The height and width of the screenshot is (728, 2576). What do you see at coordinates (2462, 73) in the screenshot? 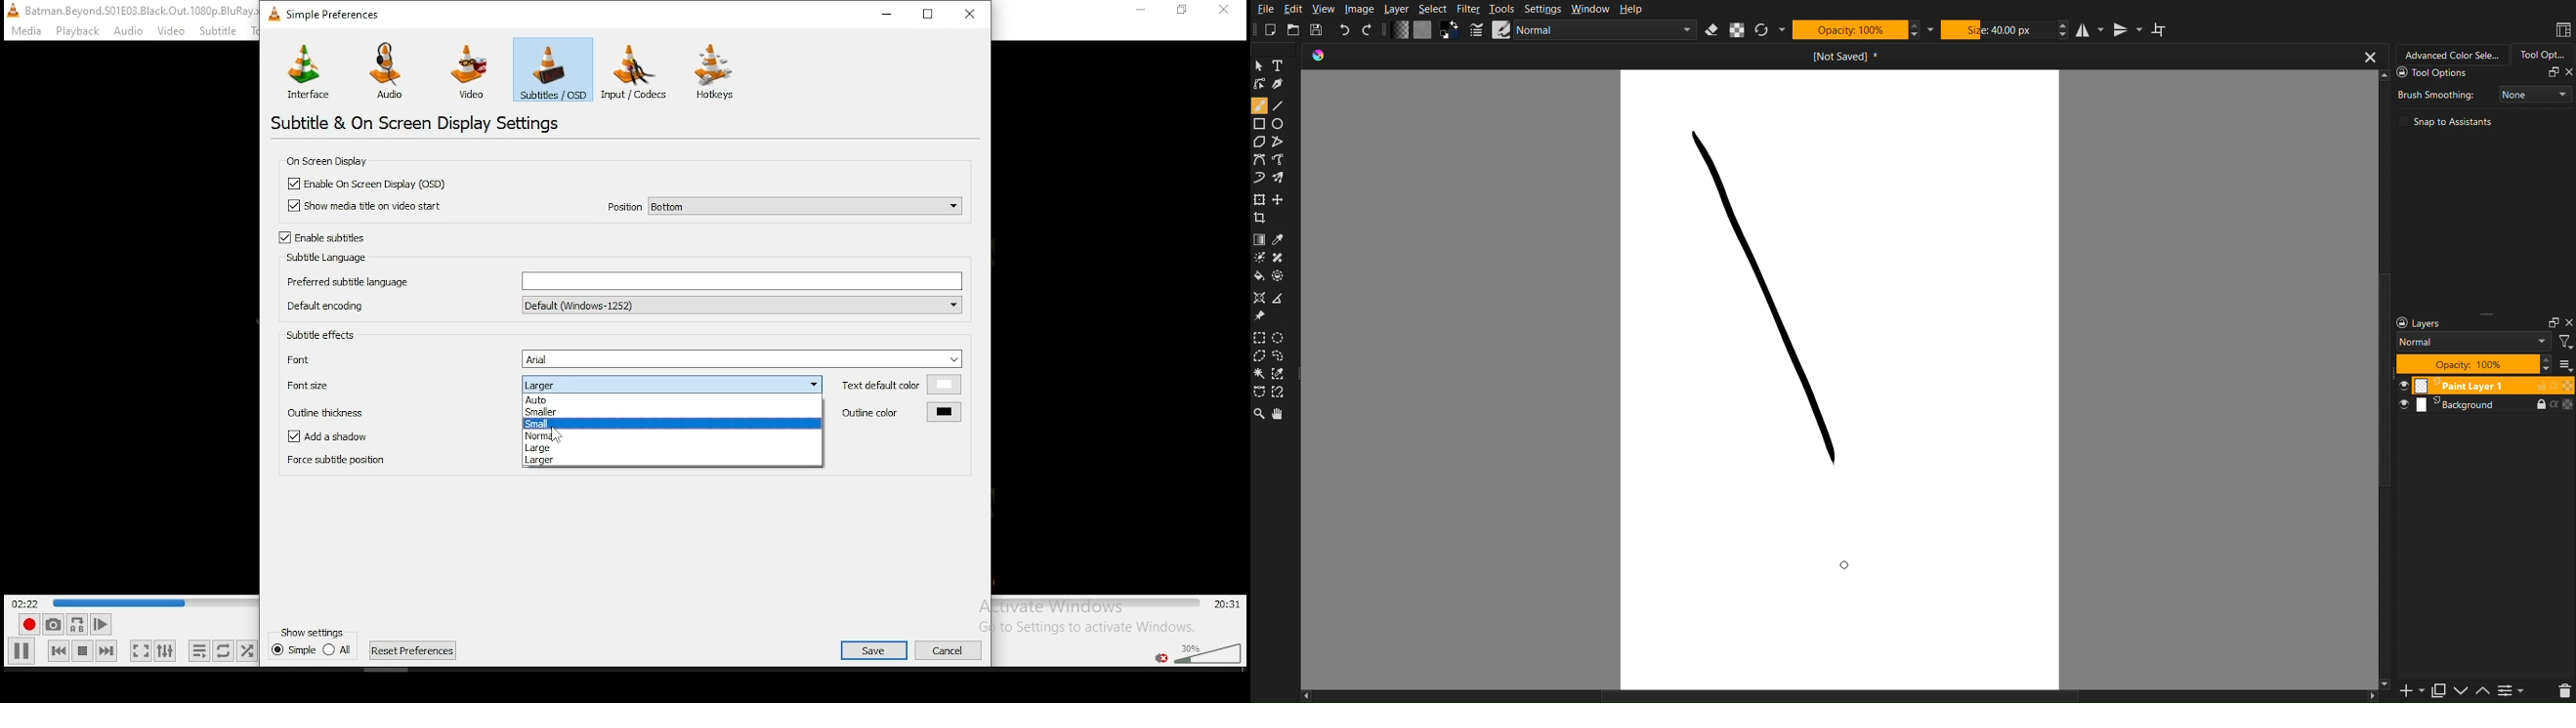
I see `Tool Options` at bounding box center [2462, 73].